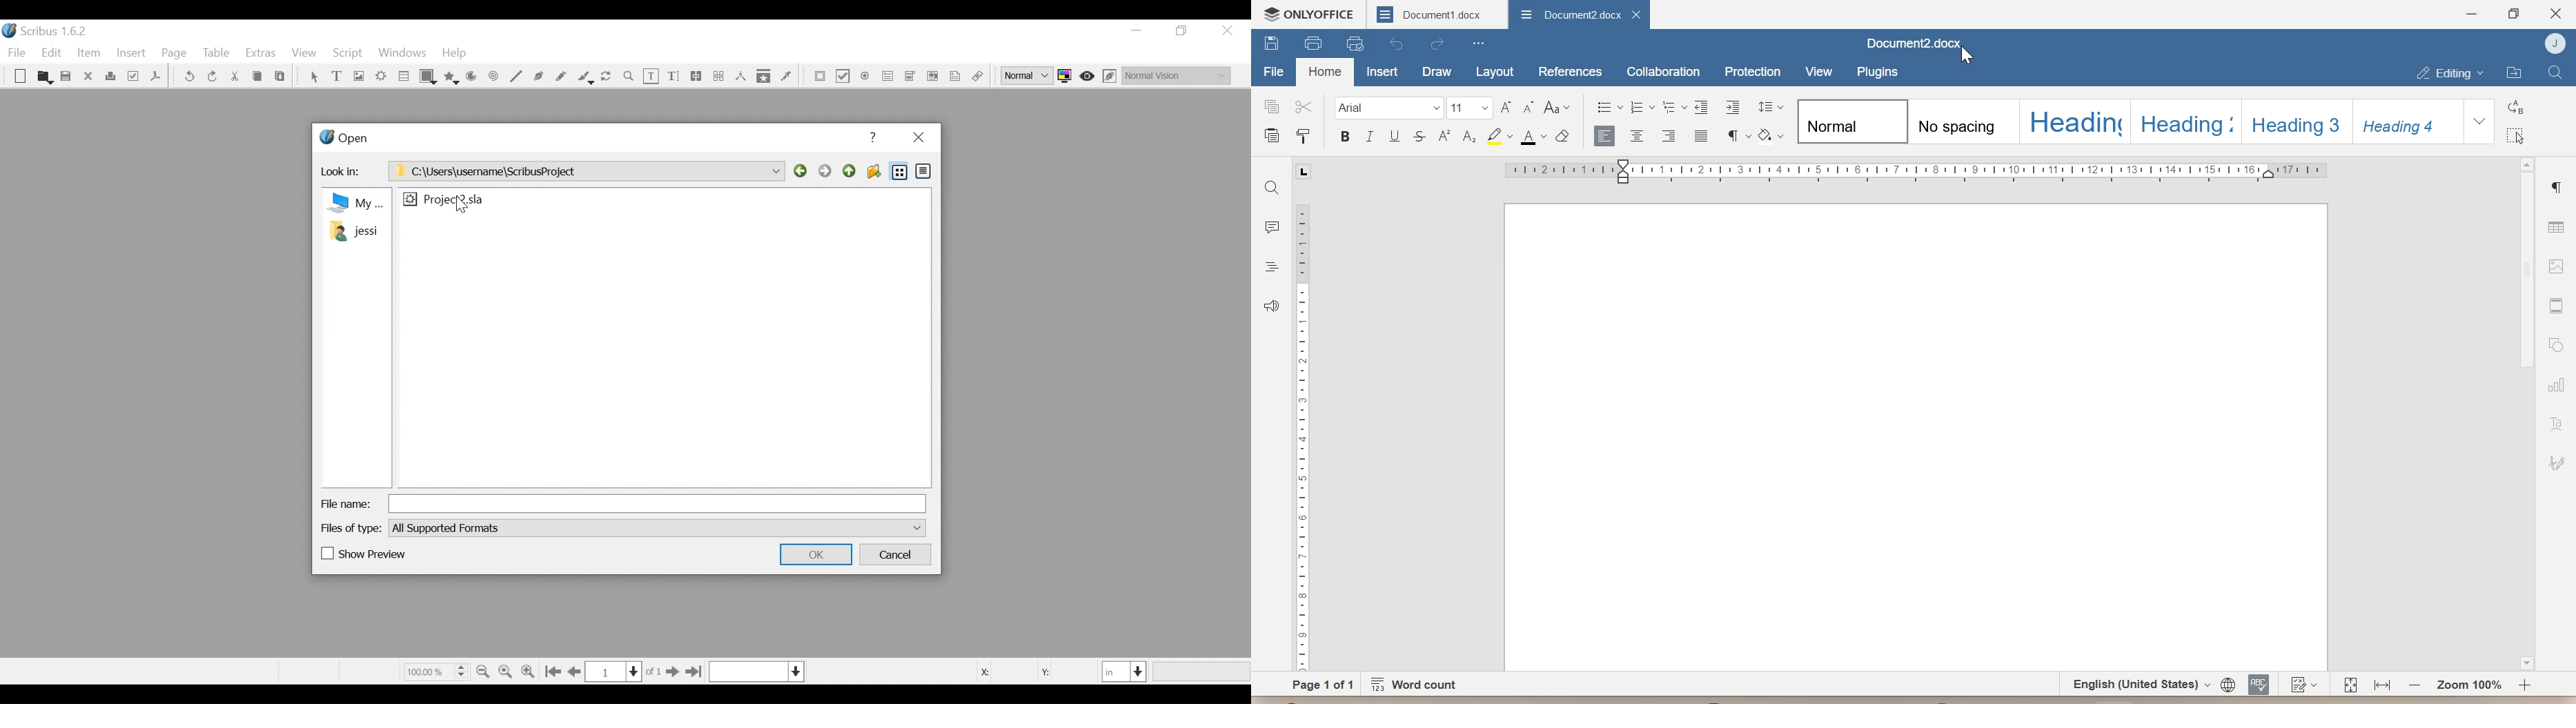 The height and width of the screenshot is (728, 2576). I want to click on Rotate image, so click(607, 77).